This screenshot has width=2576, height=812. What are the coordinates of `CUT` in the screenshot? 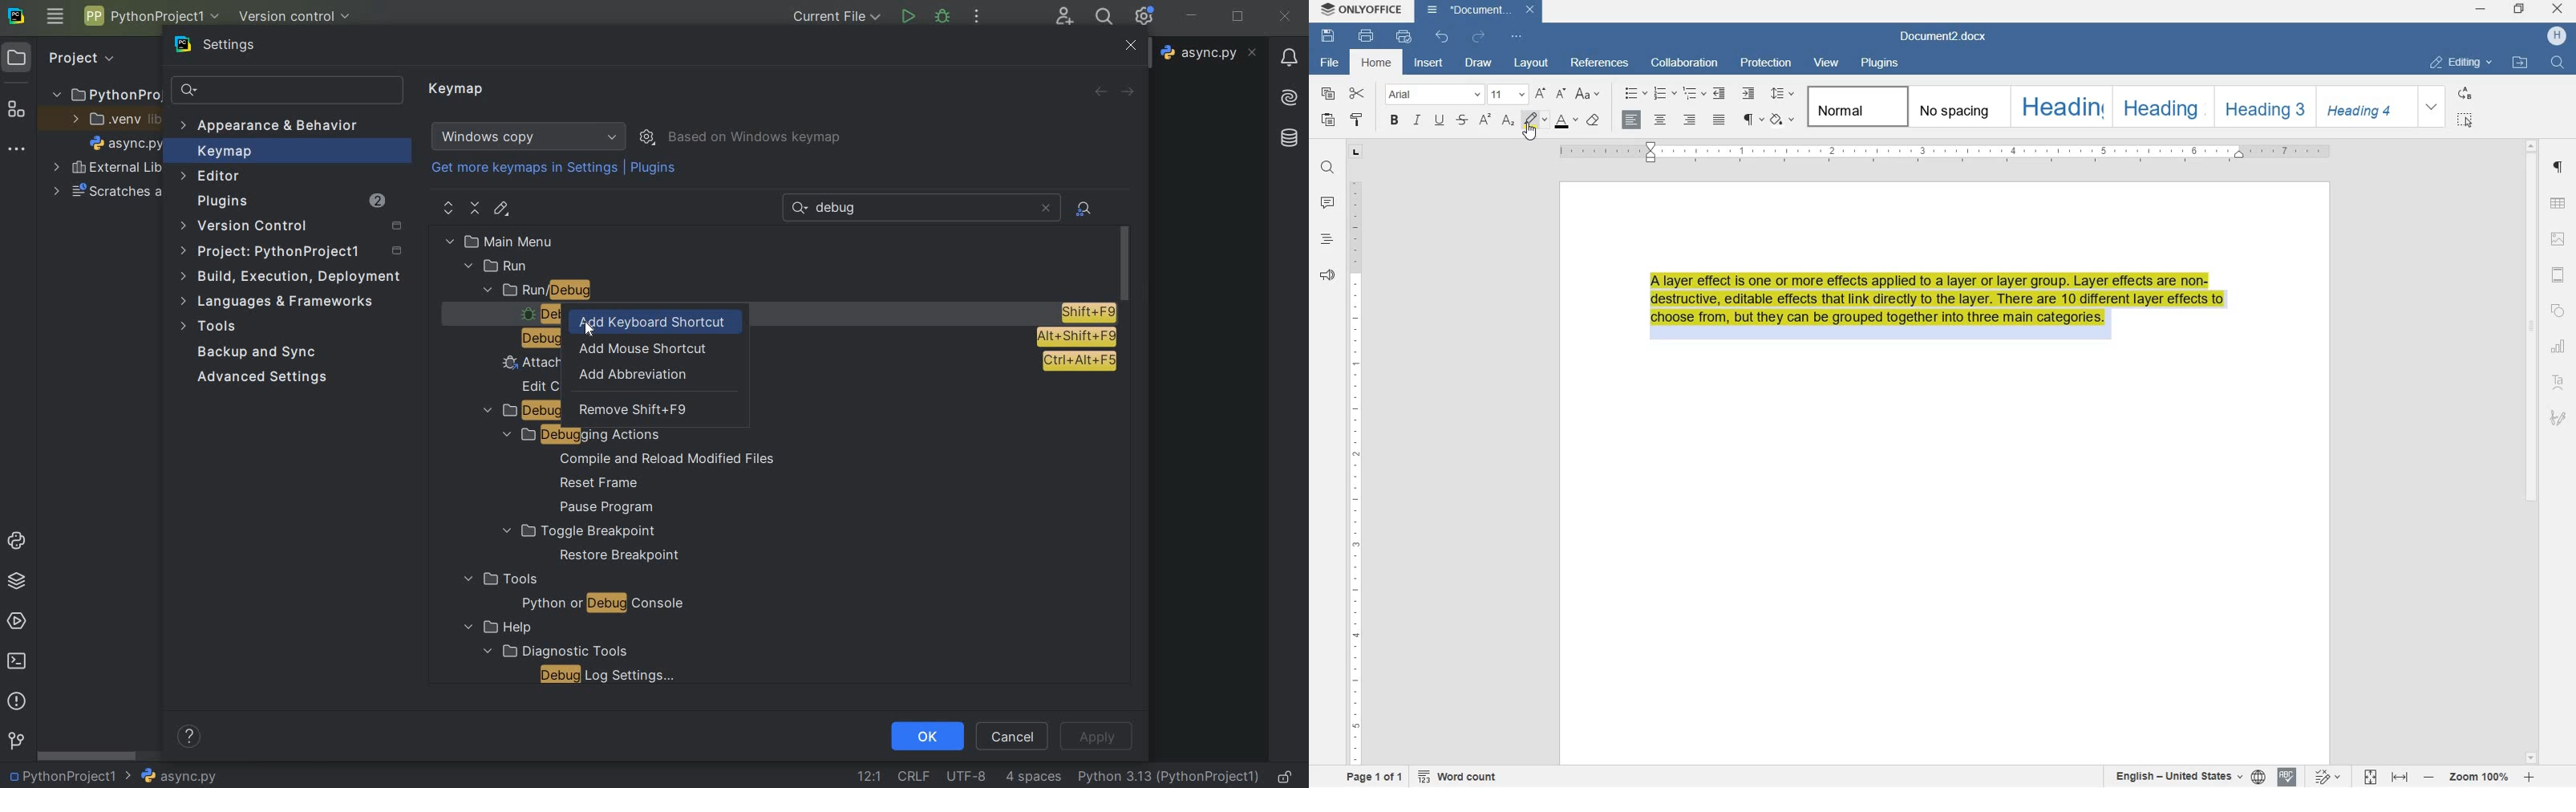 It's located at (1358, 94).